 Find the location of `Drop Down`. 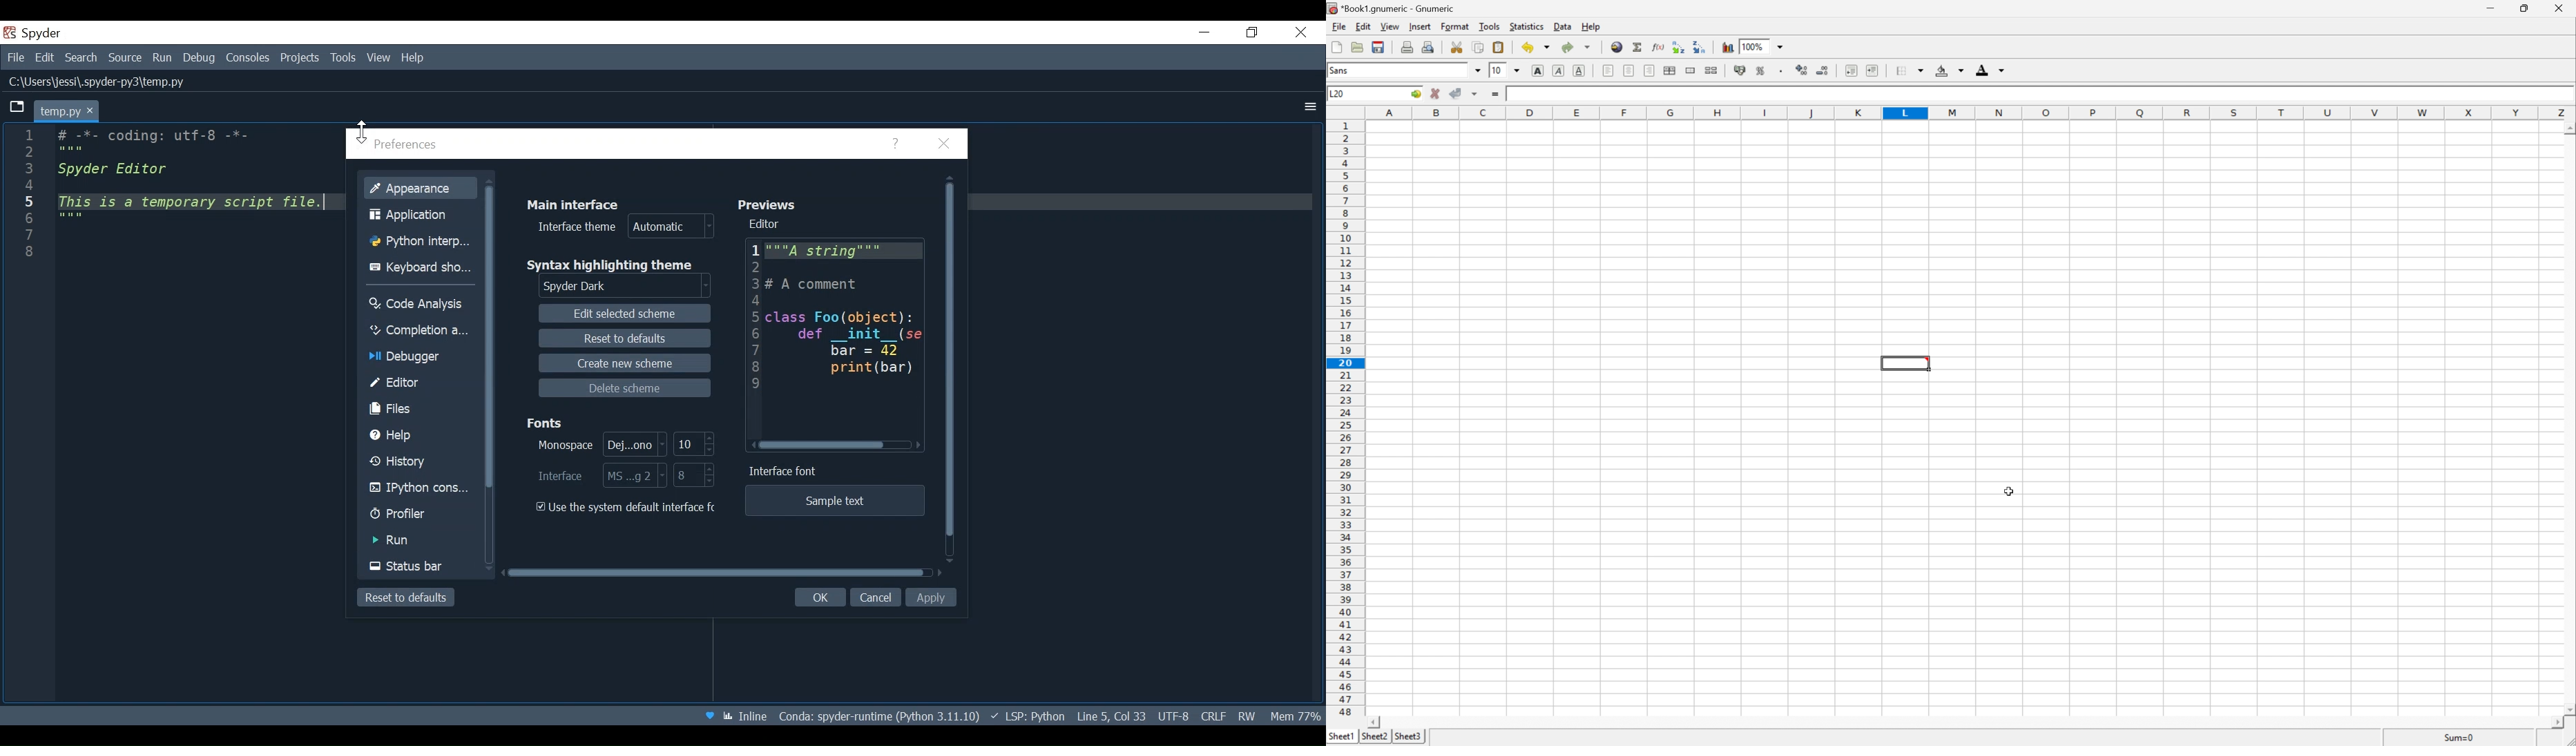

Drop Down is located at coordinates (1477, 69).